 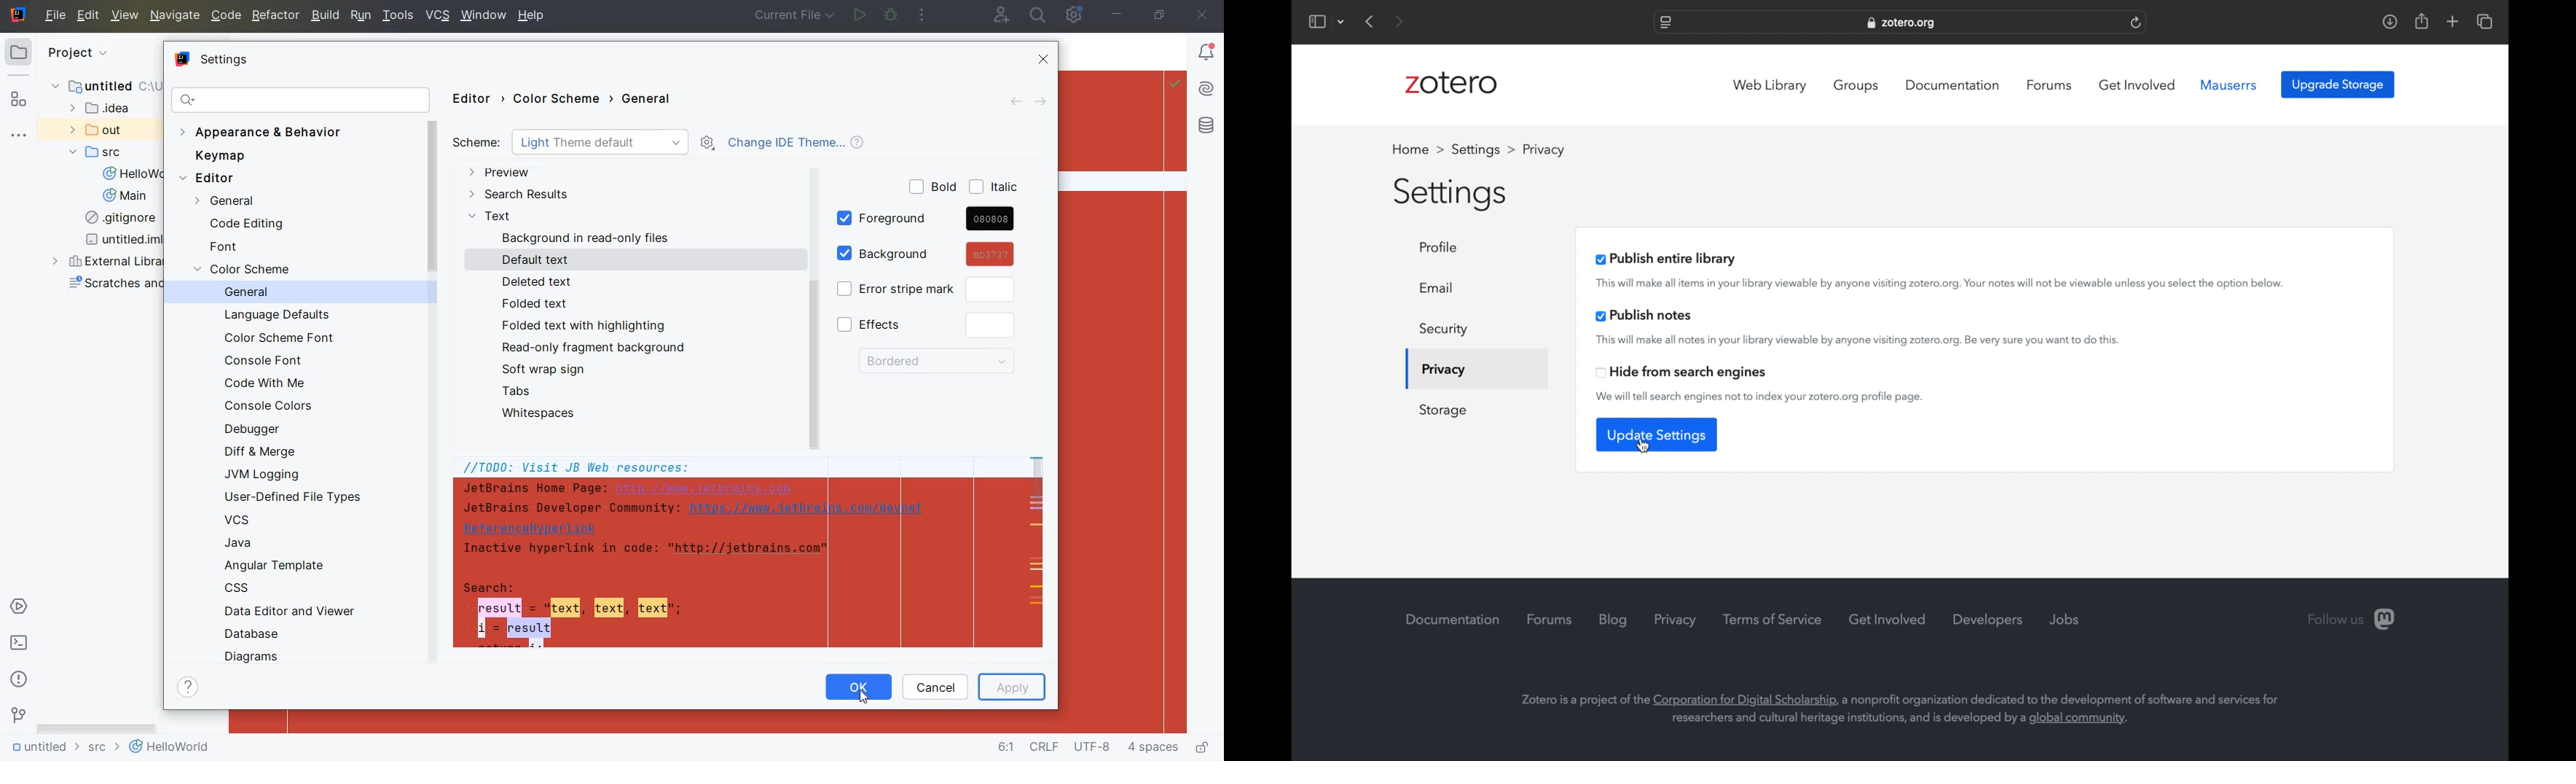 I want to click on DIAGRAMS, so click(x=254, y=656).